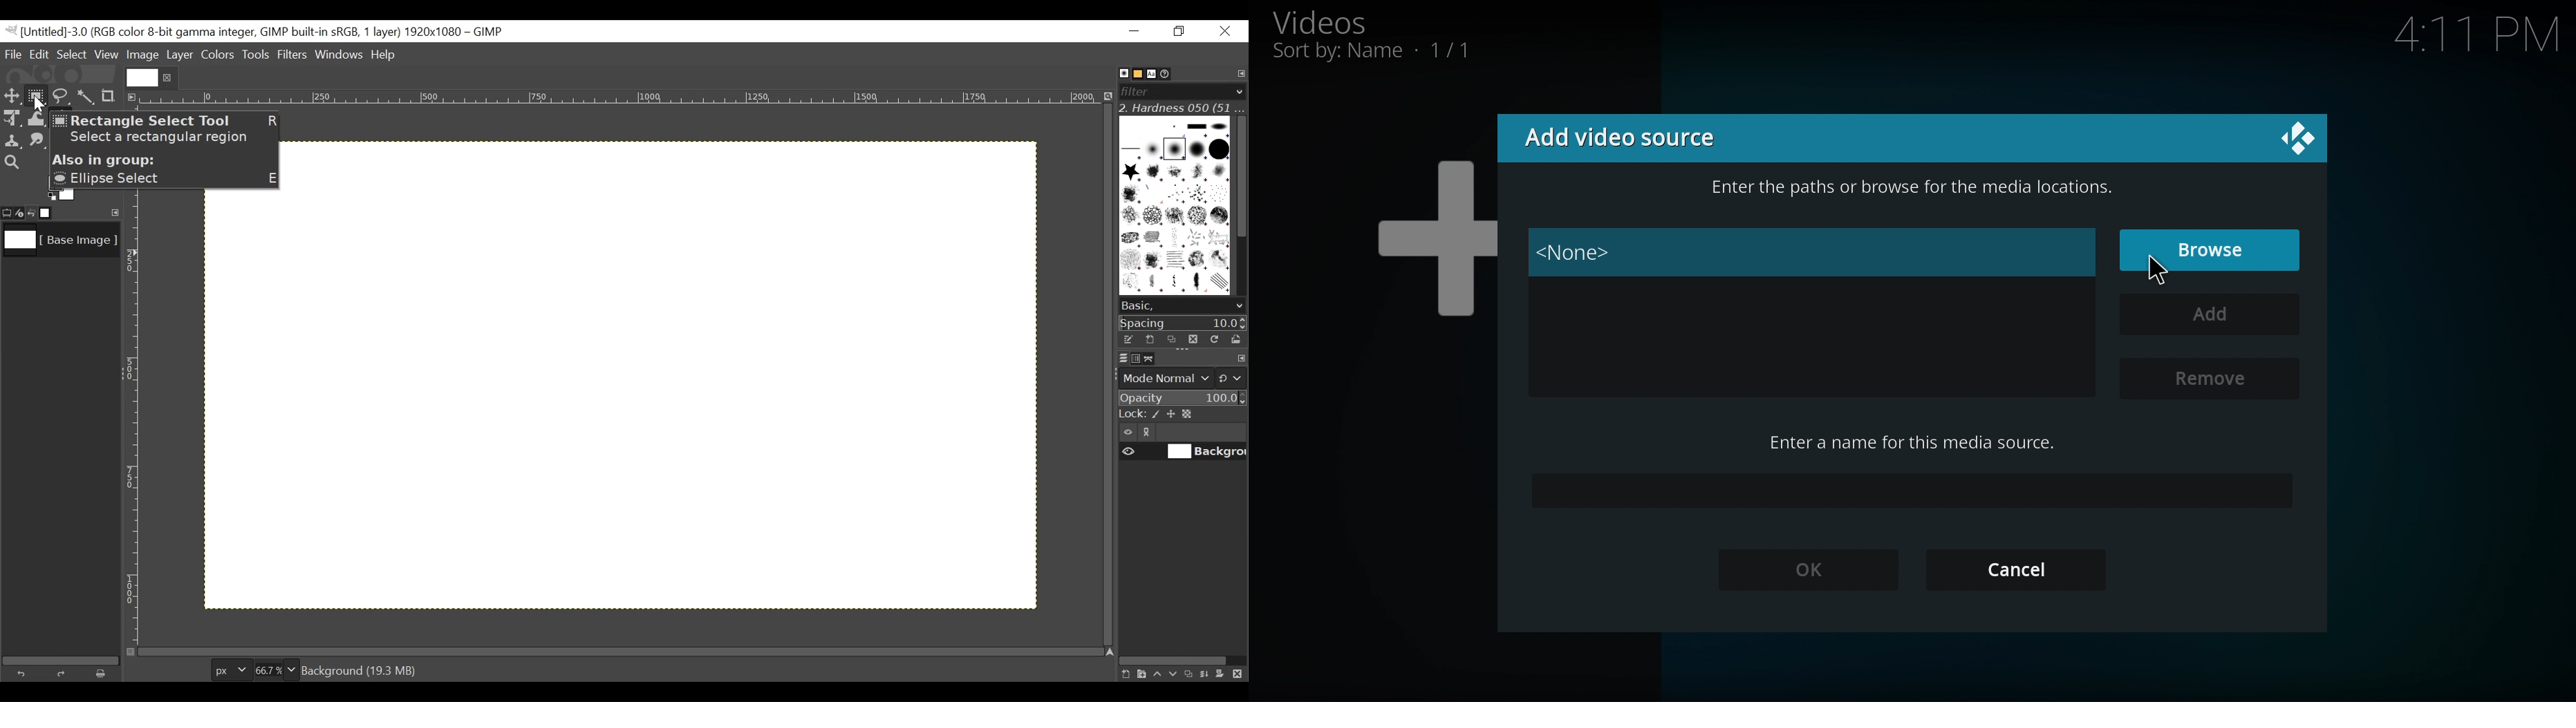 The image size is (2576, 728). I want to click on Edit, so click(40, 54).